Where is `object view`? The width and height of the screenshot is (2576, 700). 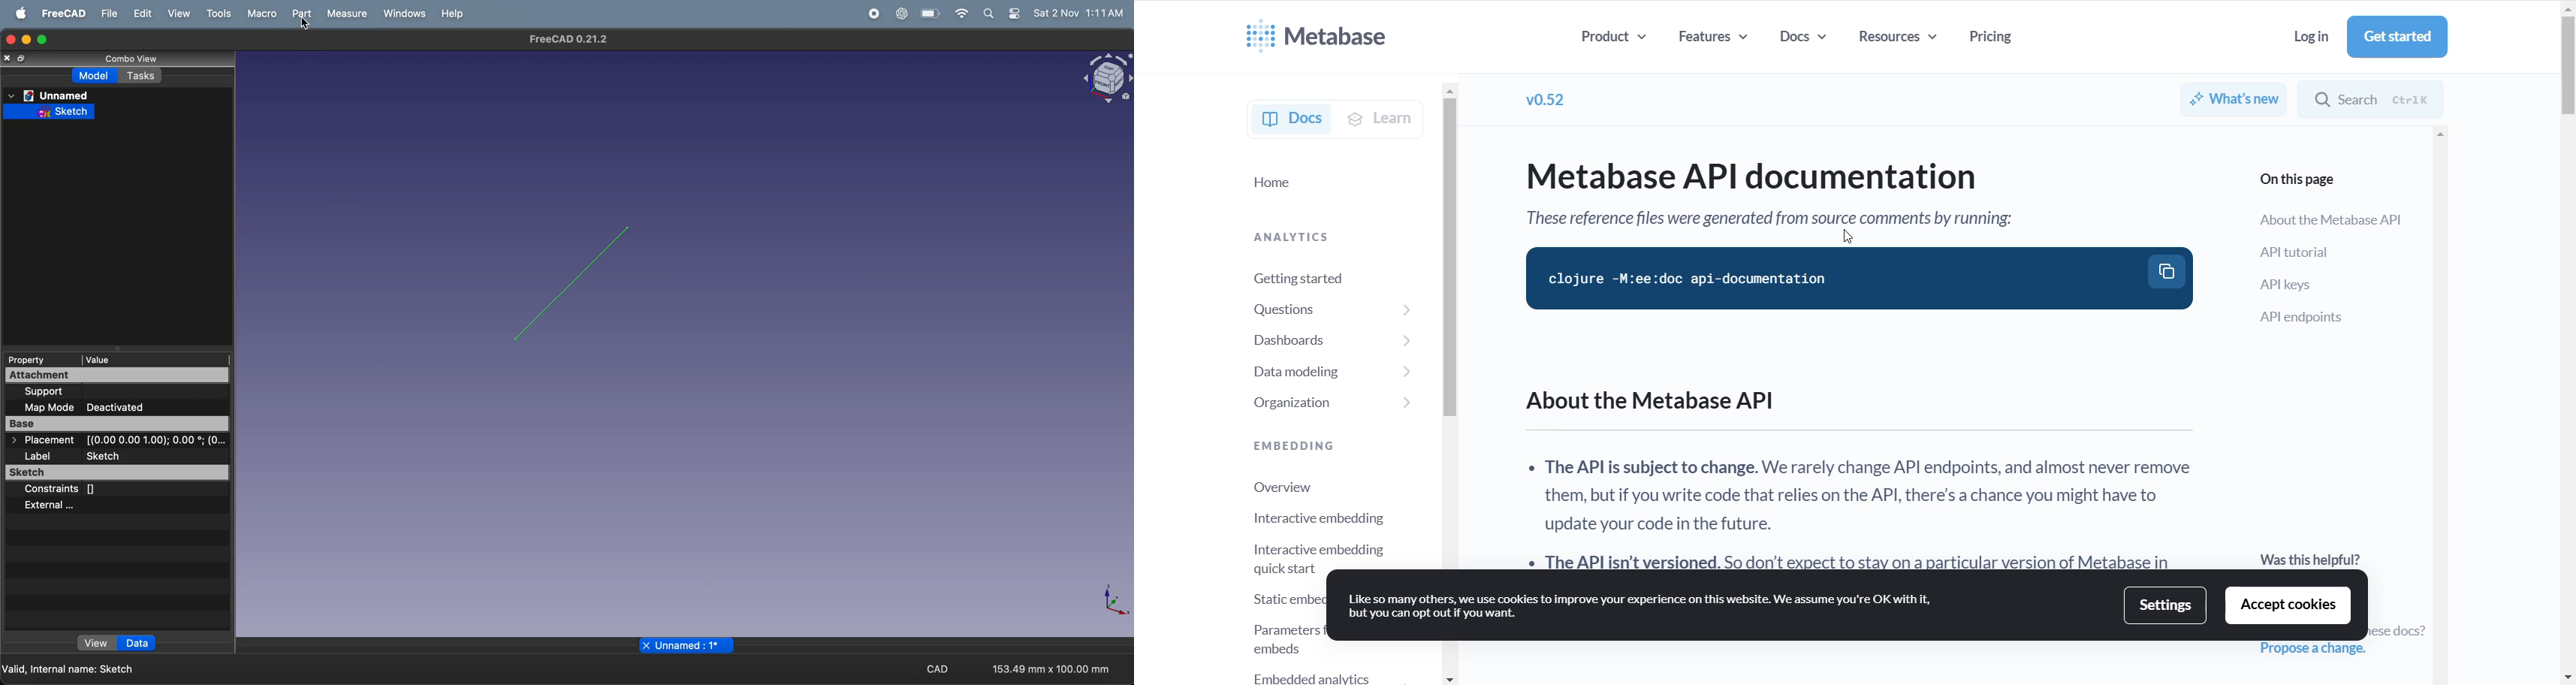 object view is located at coordinates (1104, 81).